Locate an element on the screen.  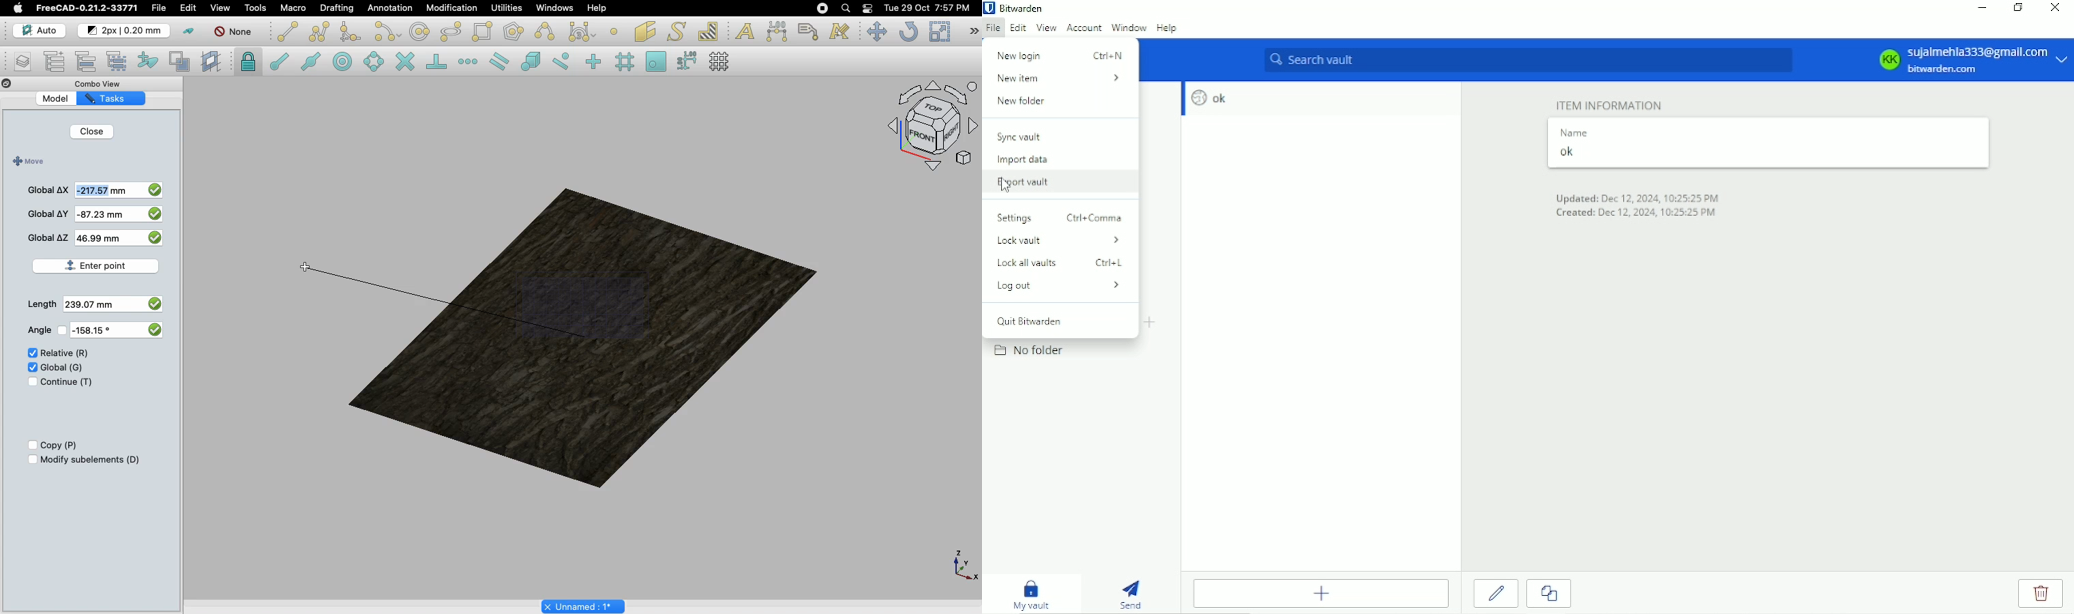
Snap angle is located at coordinates (375, 63).